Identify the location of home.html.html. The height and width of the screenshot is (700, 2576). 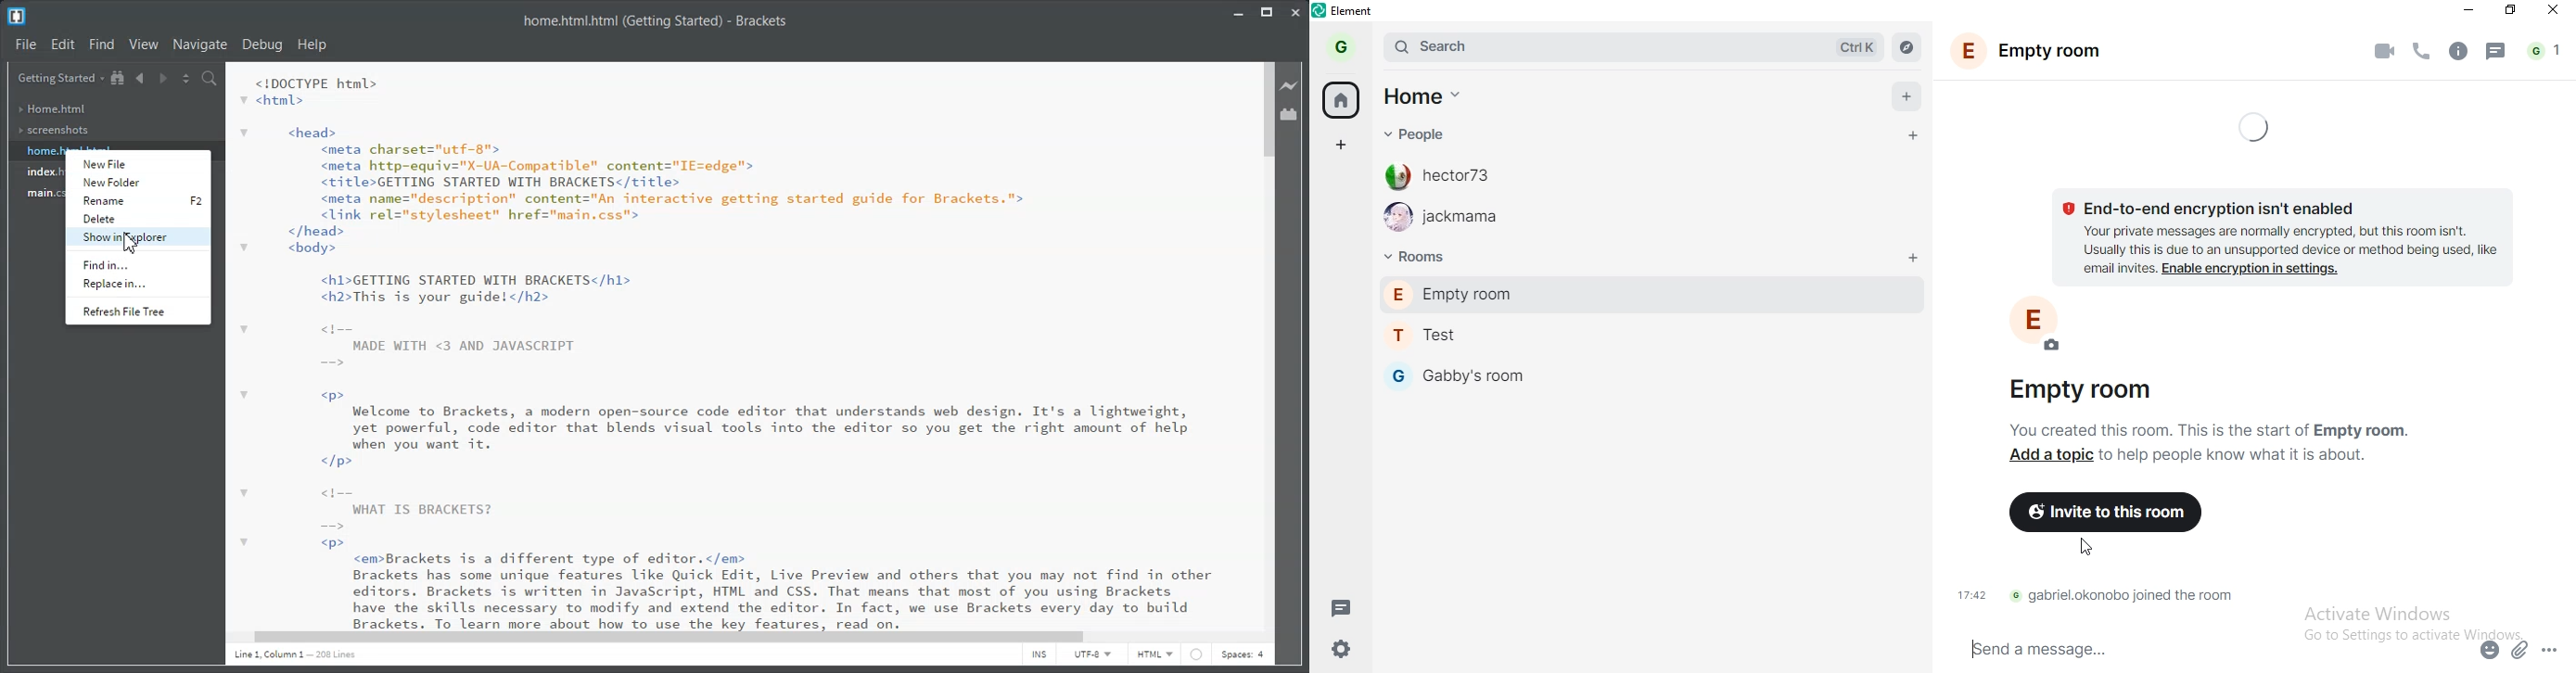
(42, 151).